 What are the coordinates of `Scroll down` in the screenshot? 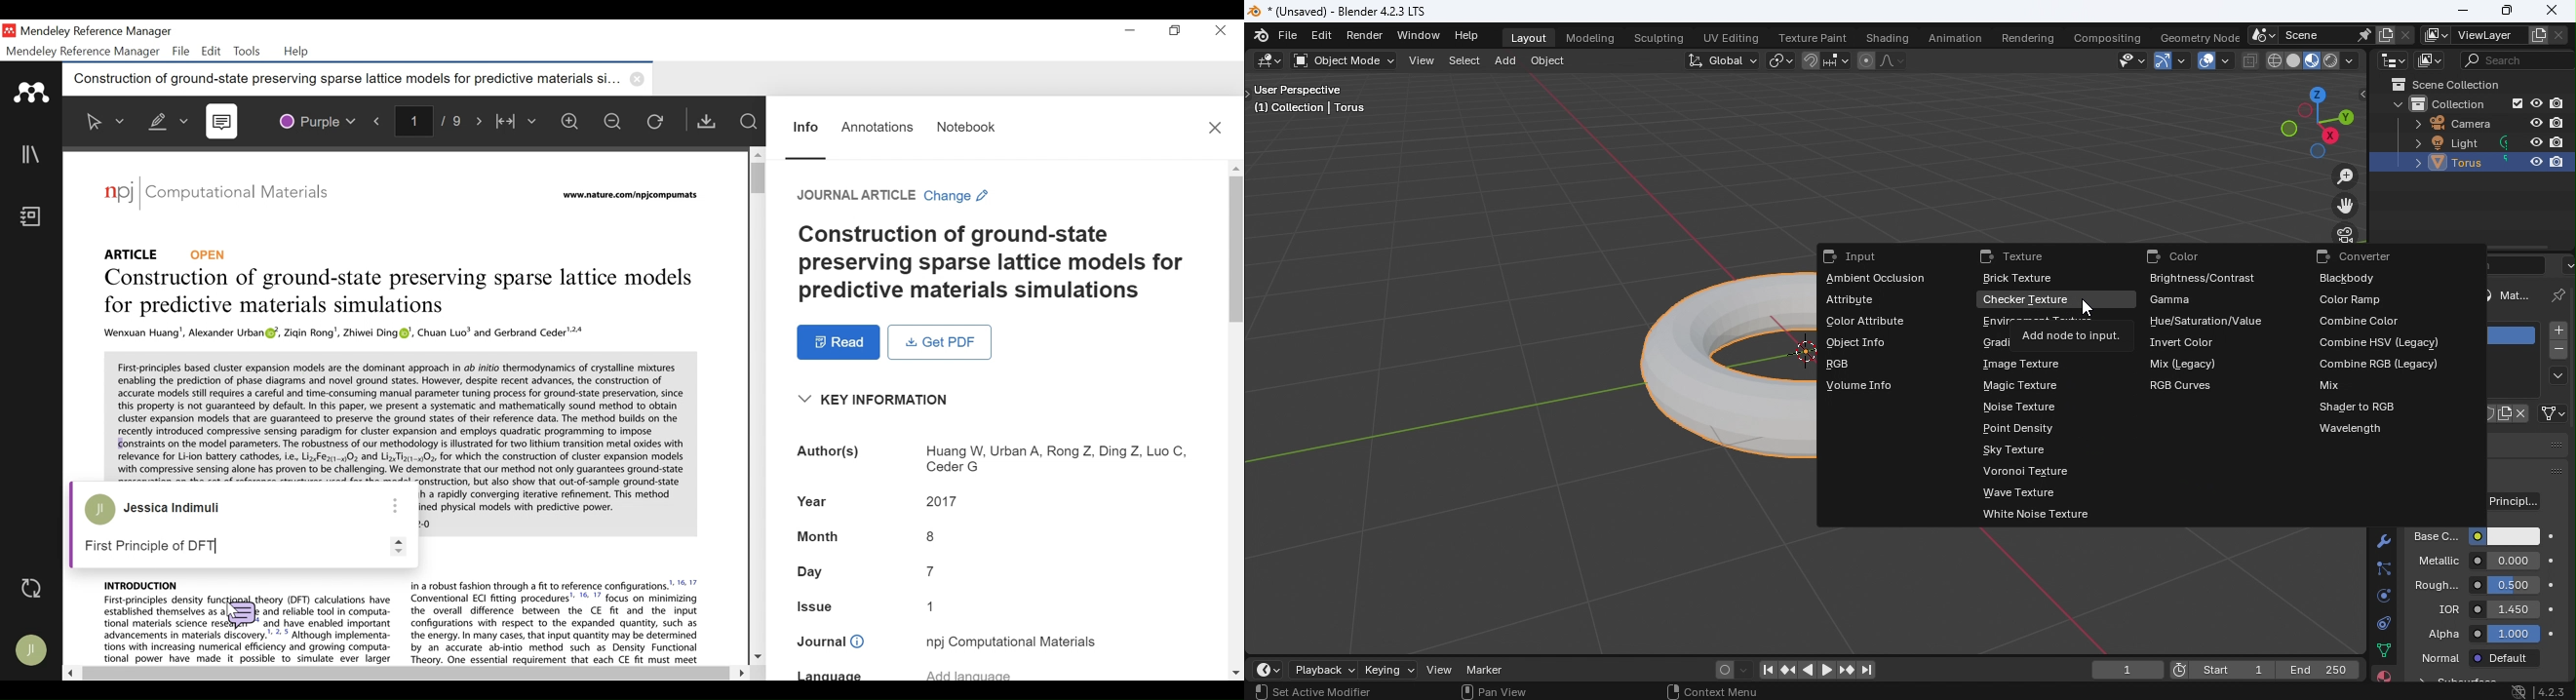 It's located at (758, 657).